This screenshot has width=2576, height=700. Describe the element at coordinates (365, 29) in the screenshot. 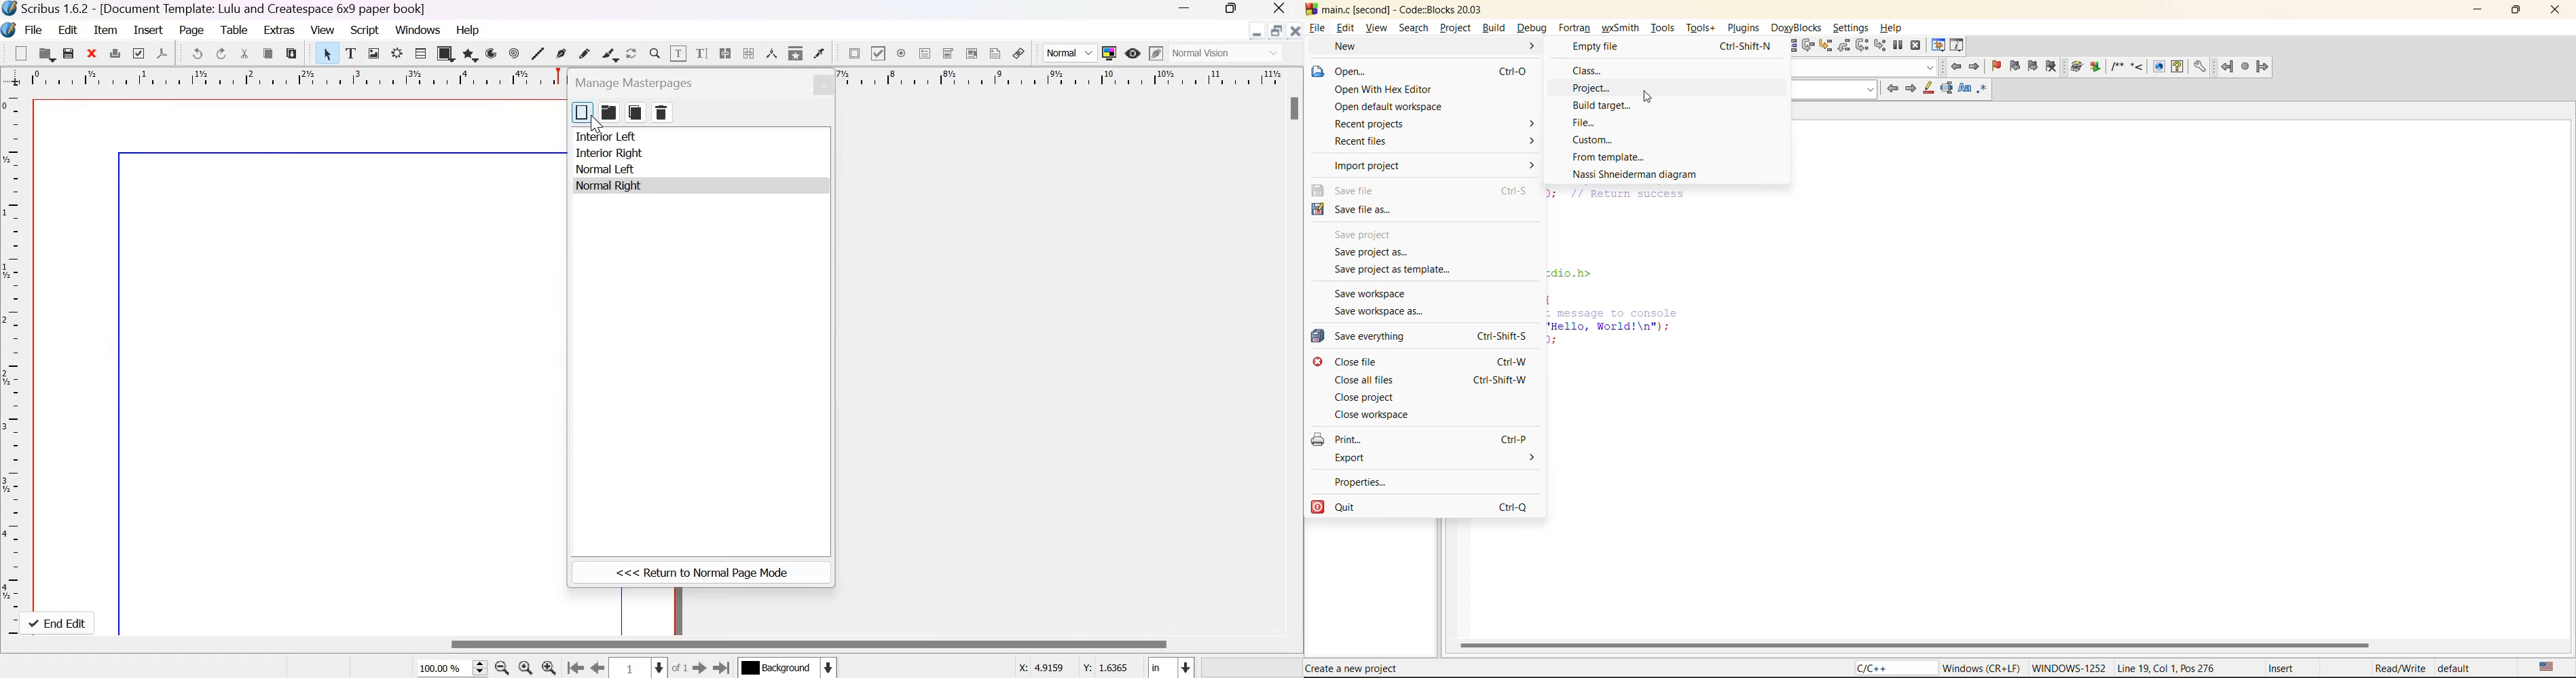

I see `Script` at that location.